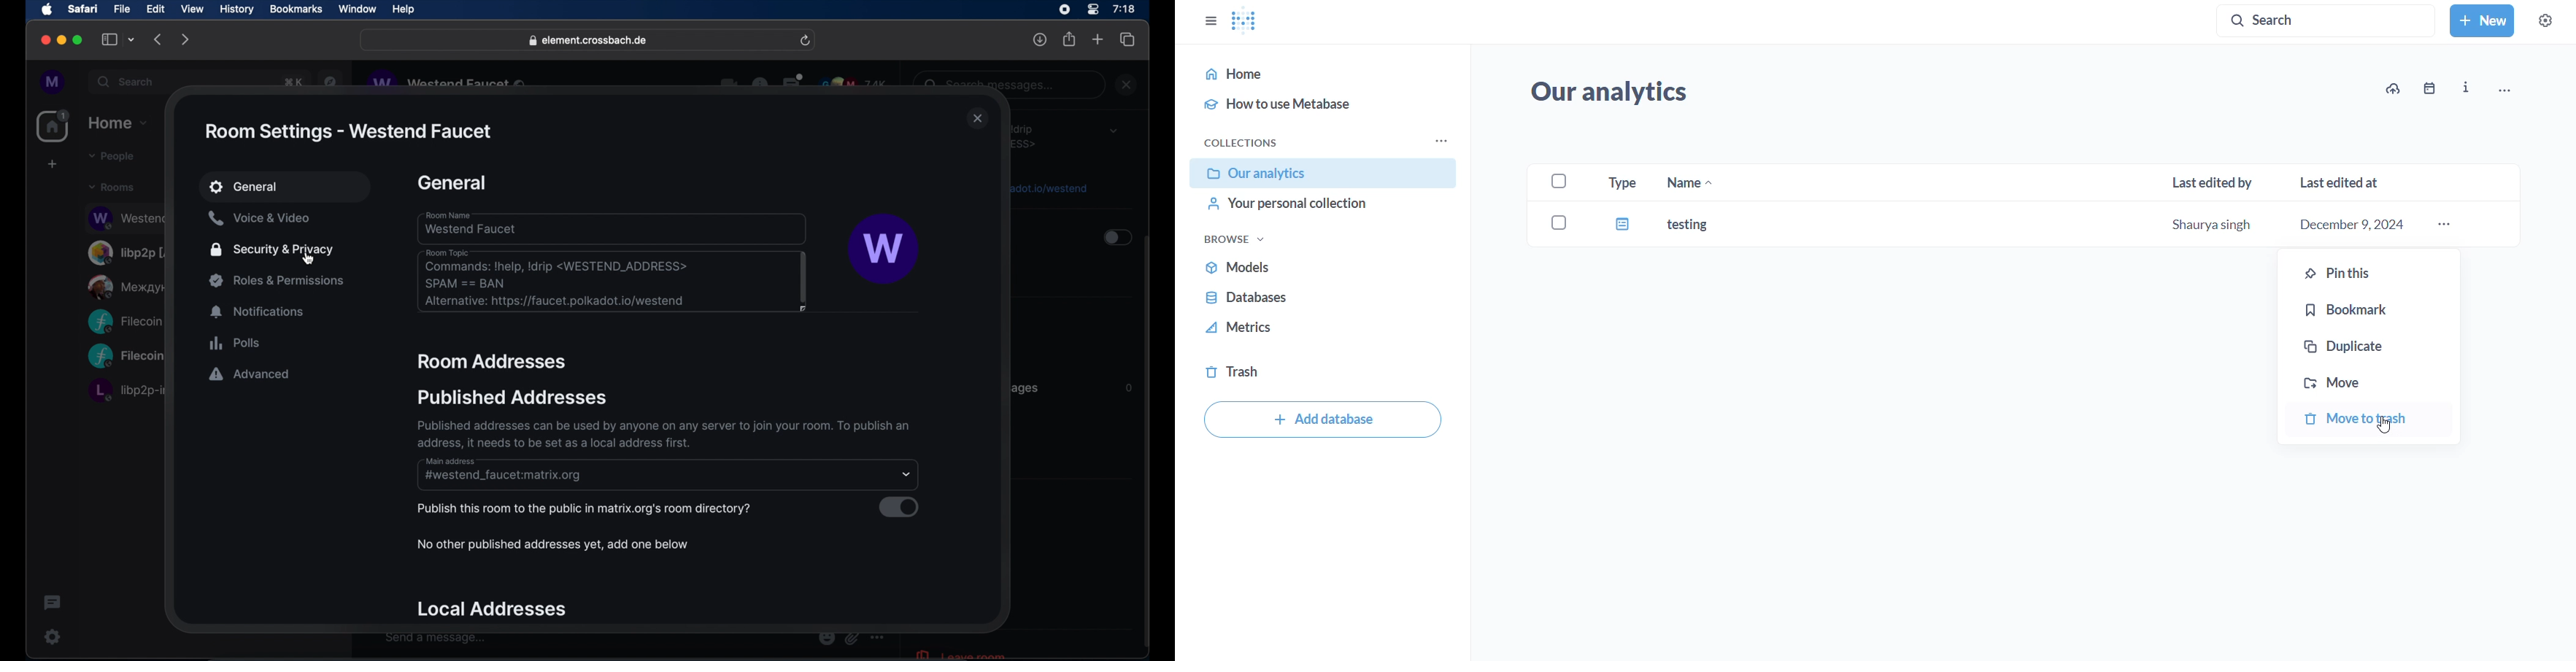 Image resolution: width=2576 pixels, height=672 pixels. What do you see at coordinates (552, 545) in the screenshot?
I see `info` at bounding box center [552, 545].